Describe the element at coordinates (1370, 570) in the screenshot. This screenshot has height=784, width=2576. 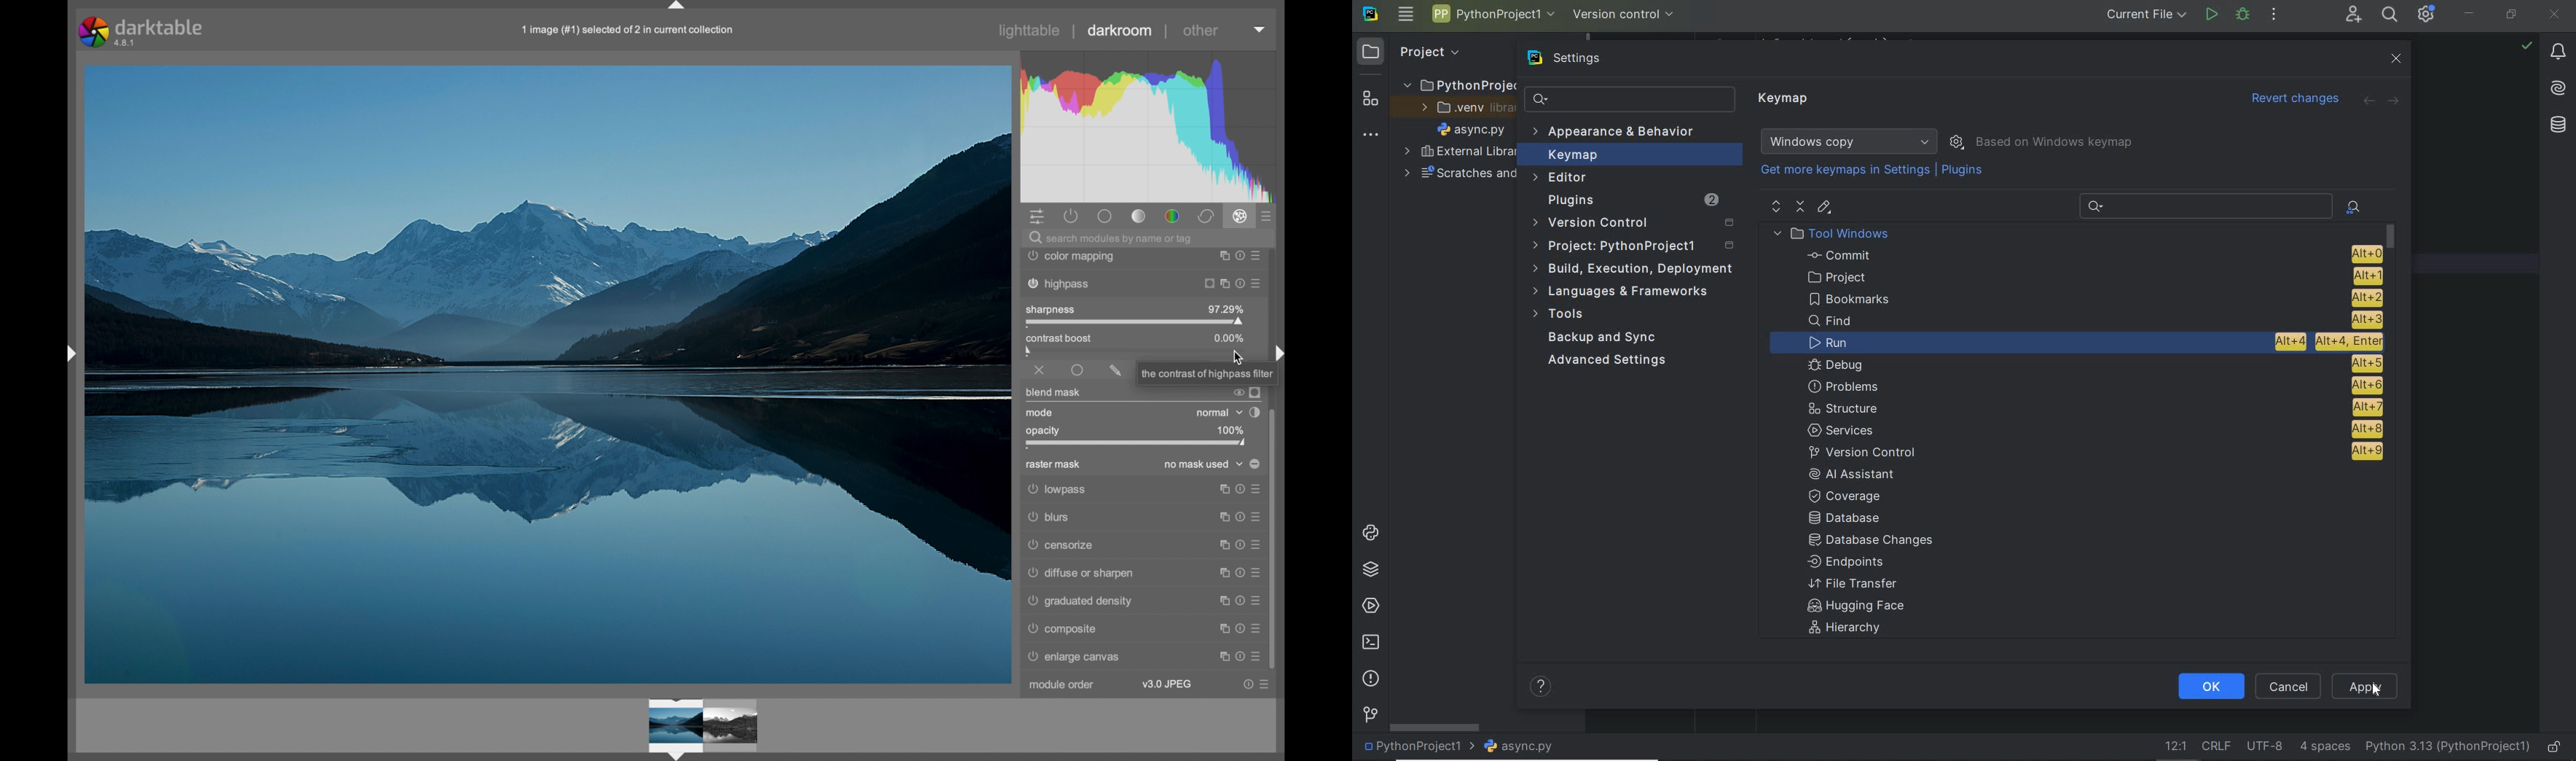
I see `python packages` at that location.